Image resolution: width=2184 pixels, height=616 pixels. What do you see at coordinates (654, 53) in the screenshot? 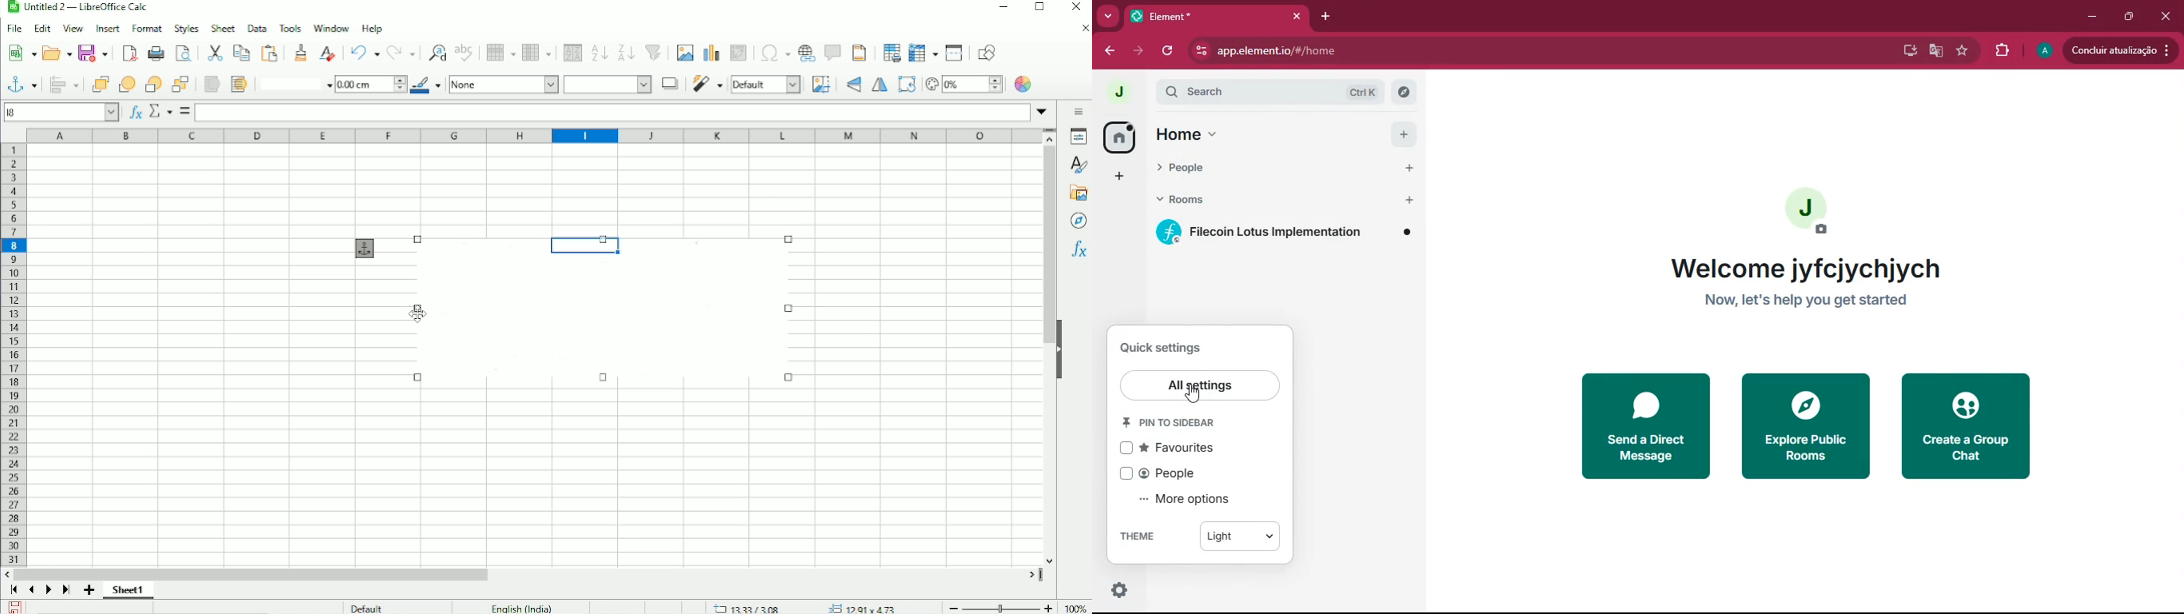
I see `Autofilter` at bounding box center [654, 53].